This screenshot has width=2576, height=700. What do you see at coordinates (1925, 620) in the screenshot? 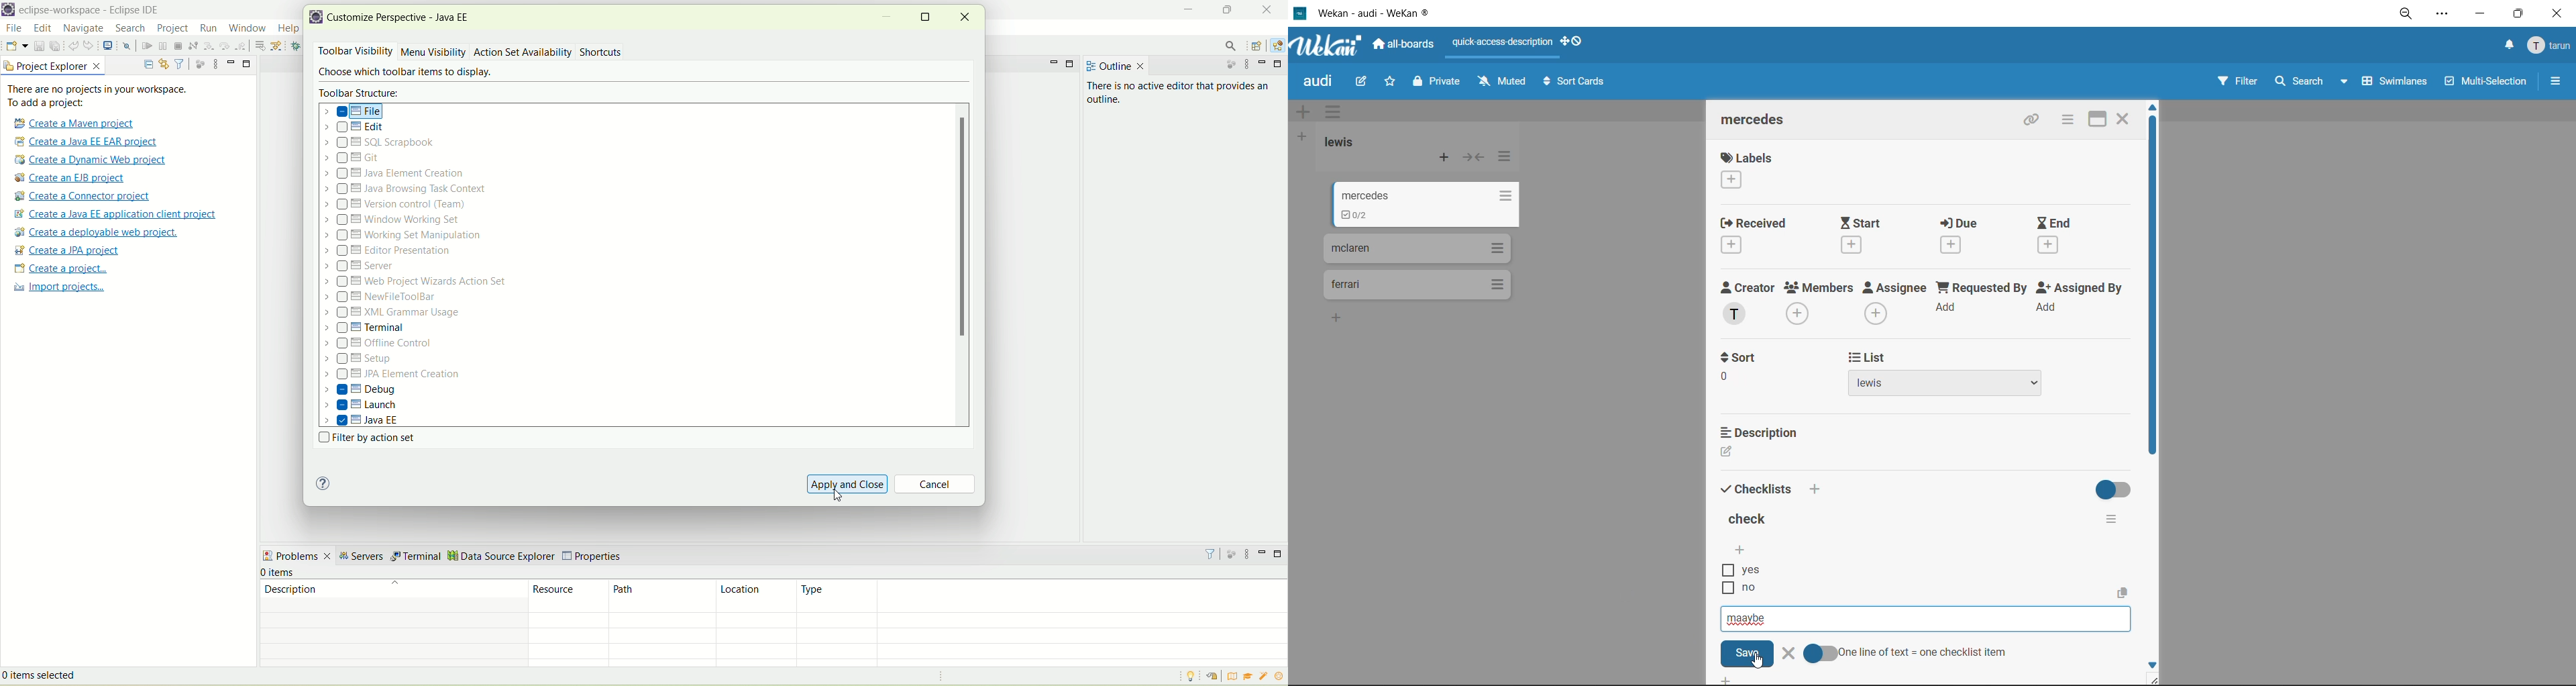
I see `maybe` at bounding box center [1925, 620].